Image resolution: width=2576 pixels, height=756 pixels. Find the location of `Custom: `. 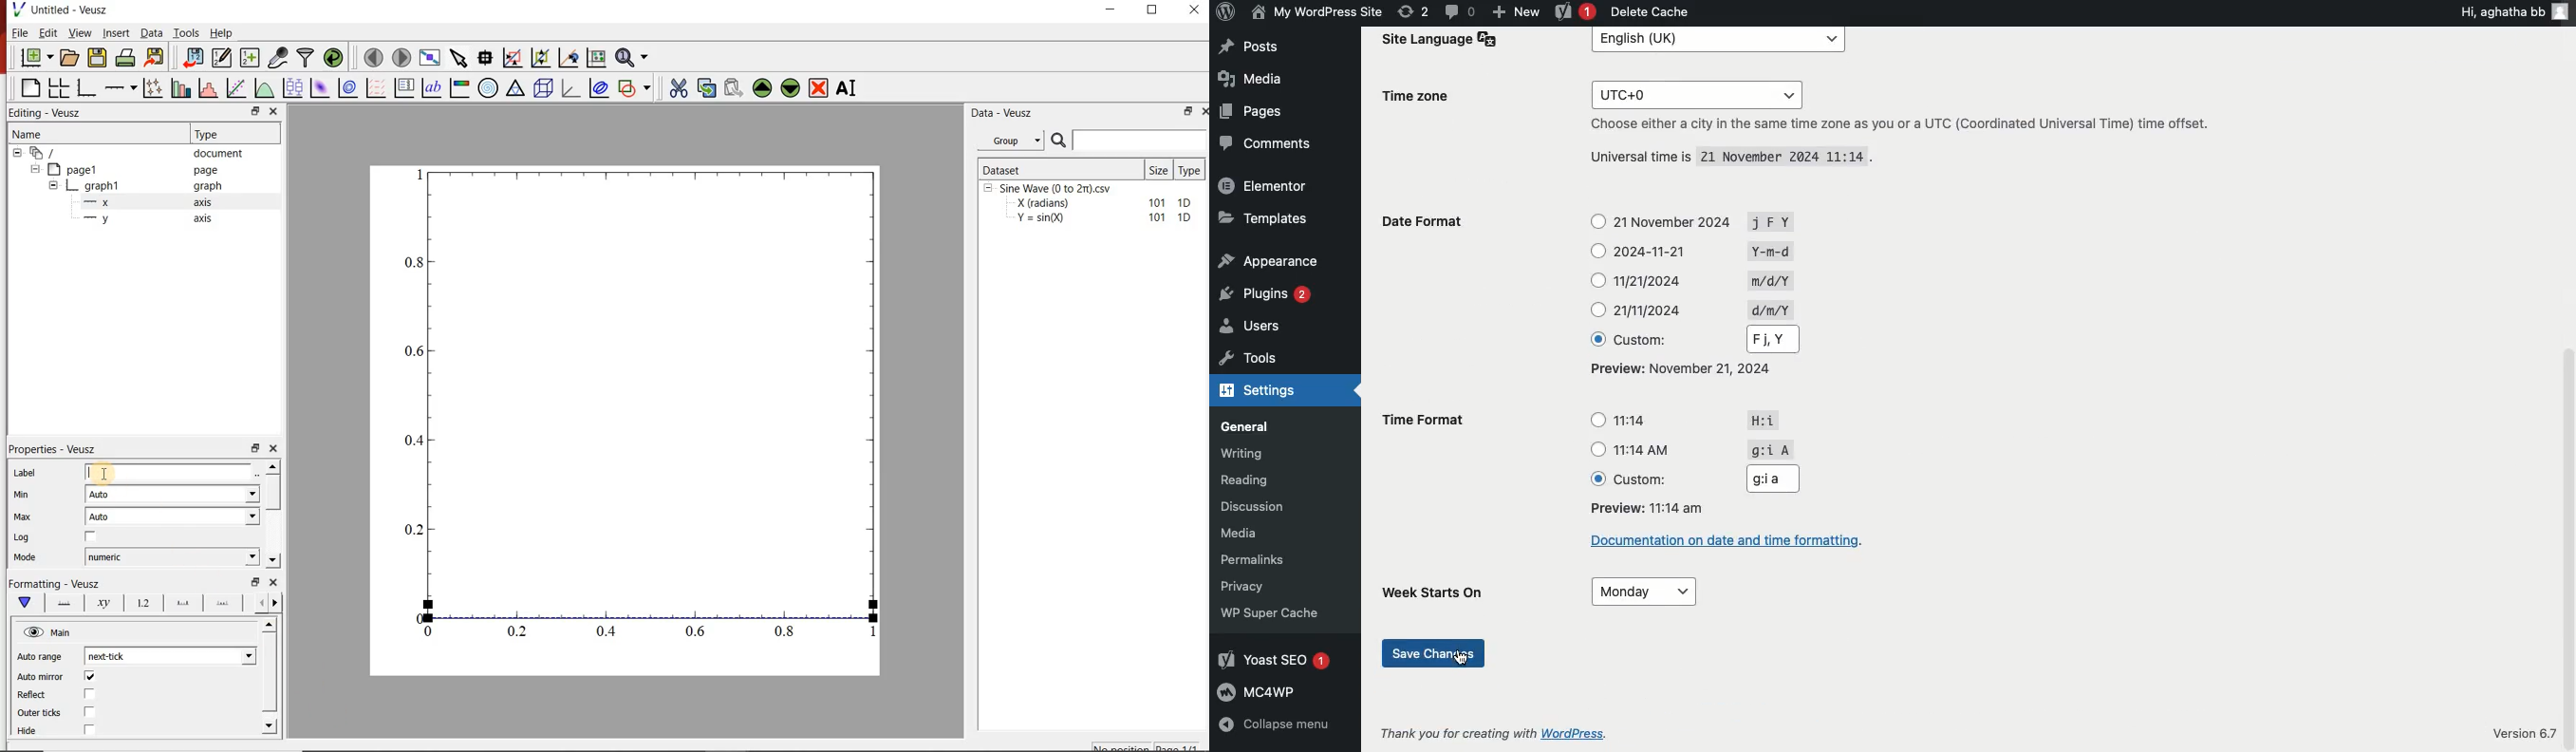

Custom:  is located at coordinates (1641, 340).